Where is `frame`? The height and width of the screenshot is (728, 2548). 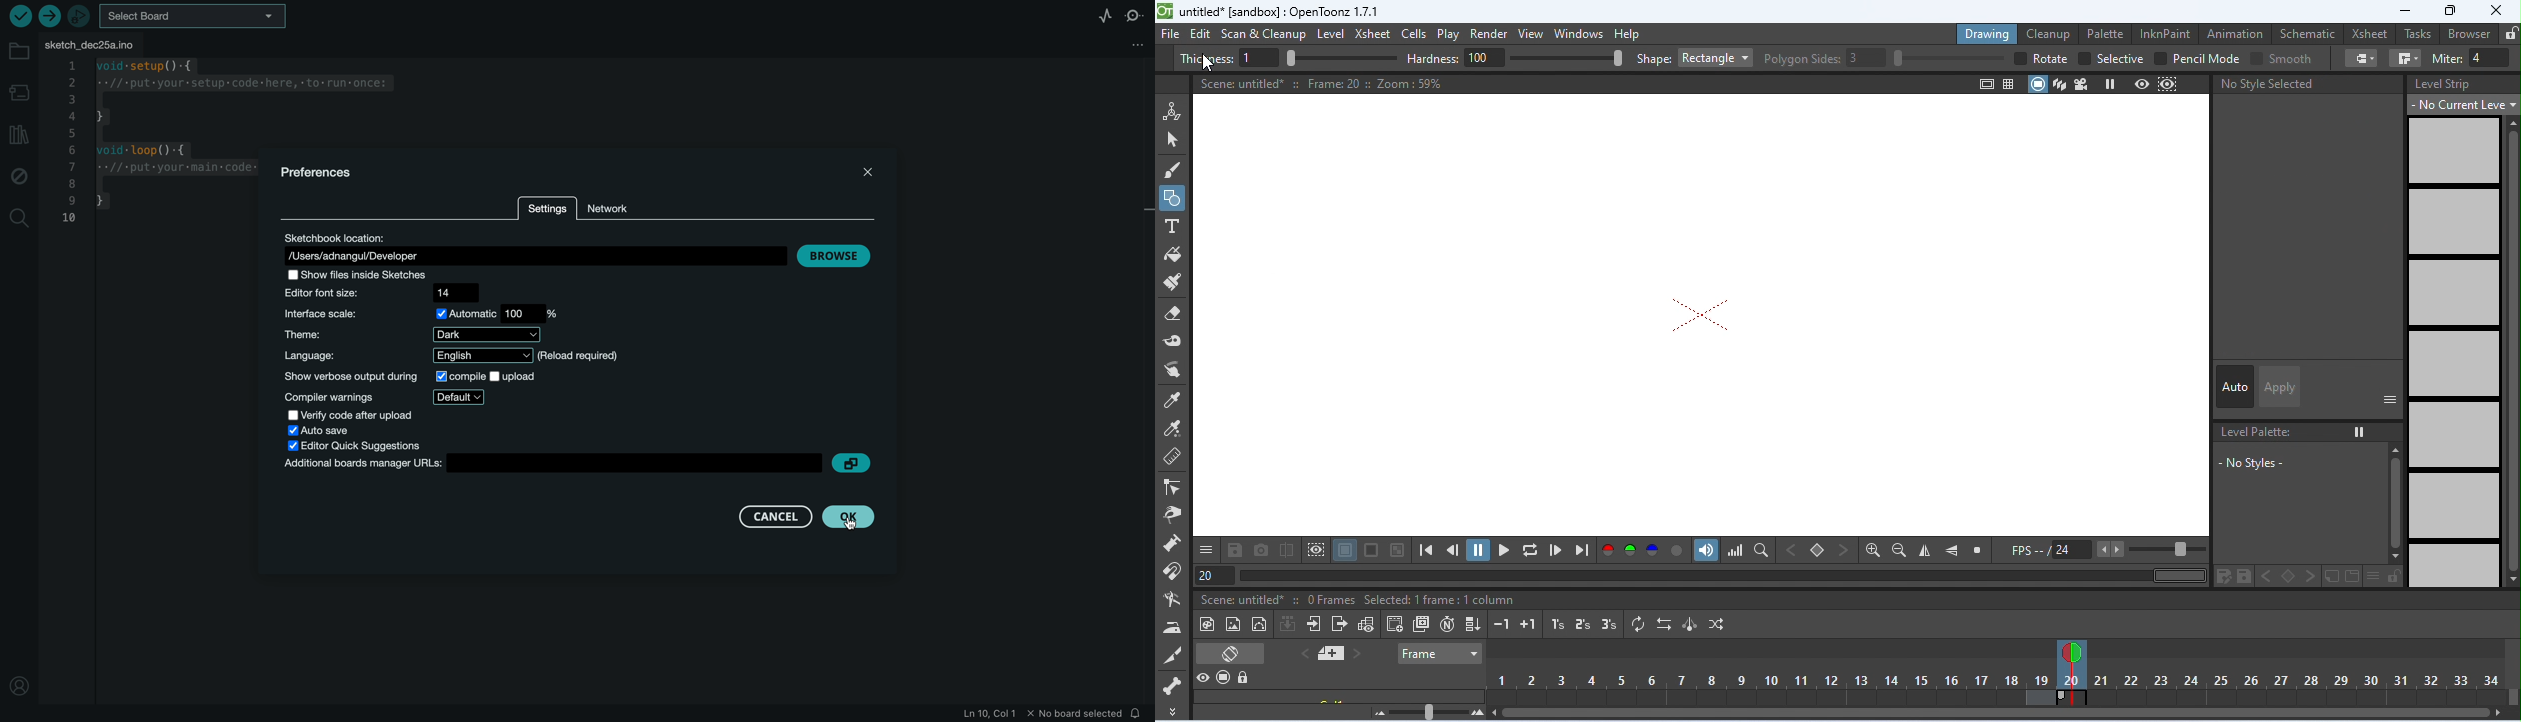 frame is located at coordinates (1437, 655).